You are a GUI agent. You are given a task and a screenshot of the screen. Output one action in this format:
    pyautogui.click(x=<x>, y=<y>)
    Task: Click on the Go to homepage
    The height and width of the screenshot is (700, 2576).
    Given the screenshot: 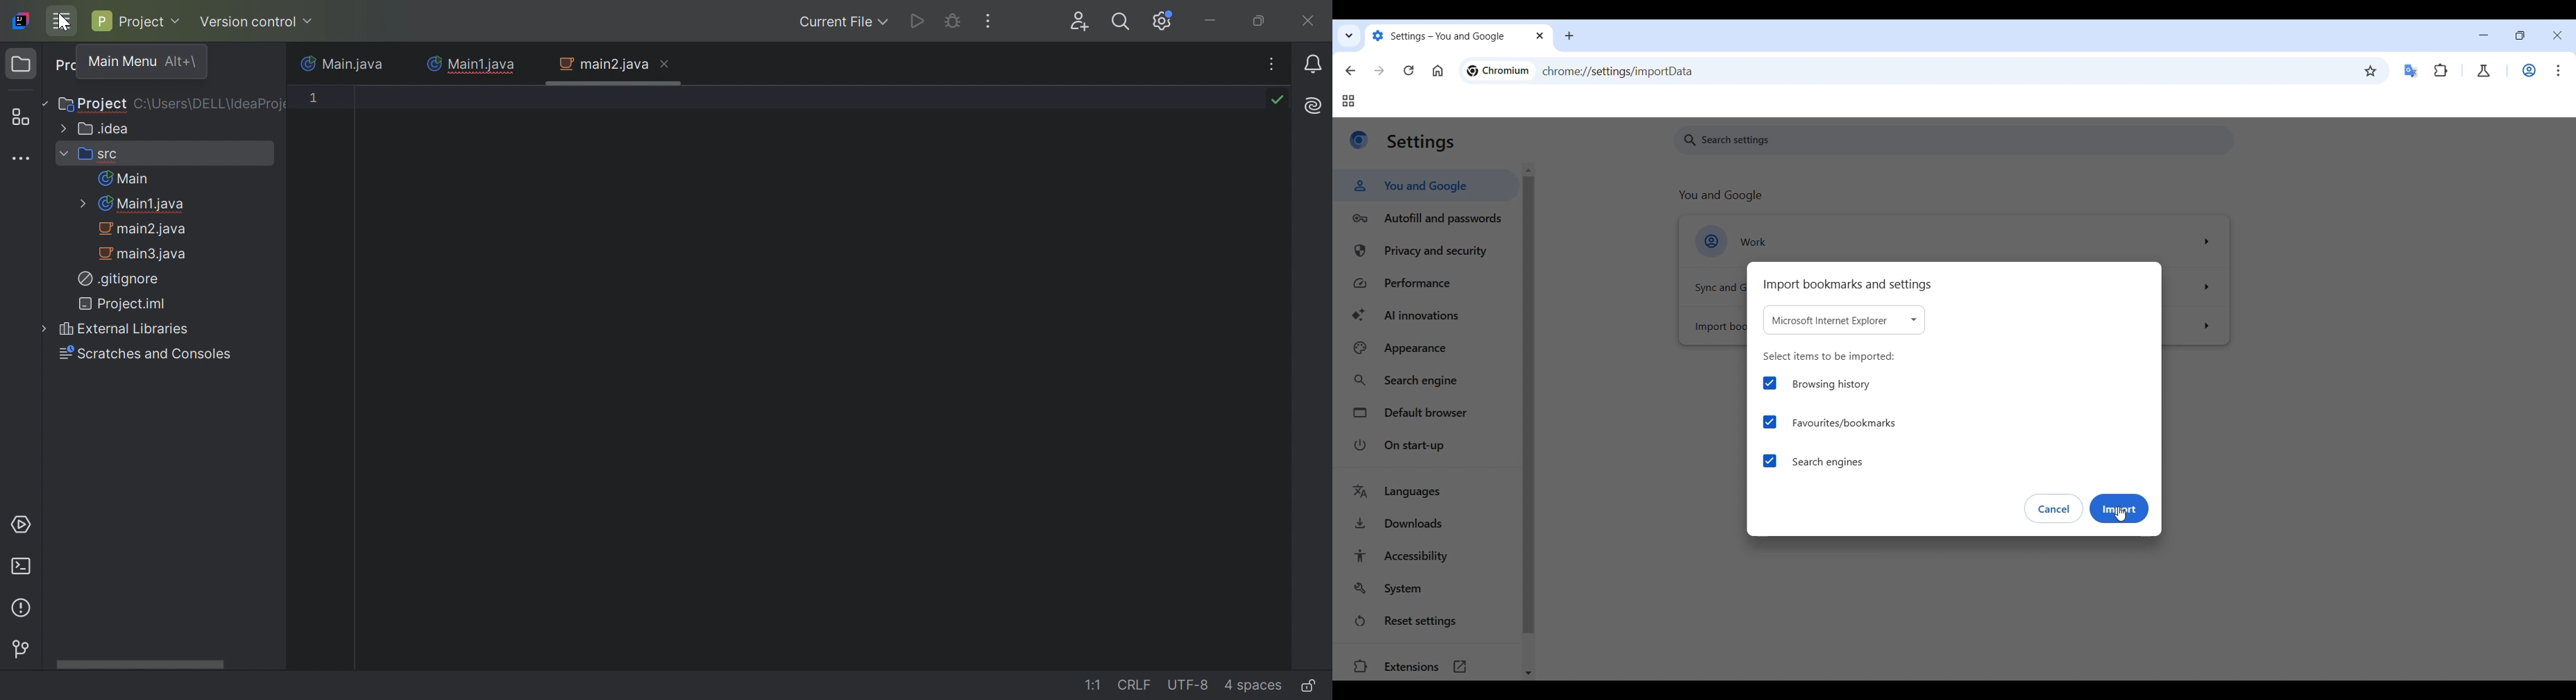 What is the action you would take?
    pyautogui.click(x=1437, y=71)
    